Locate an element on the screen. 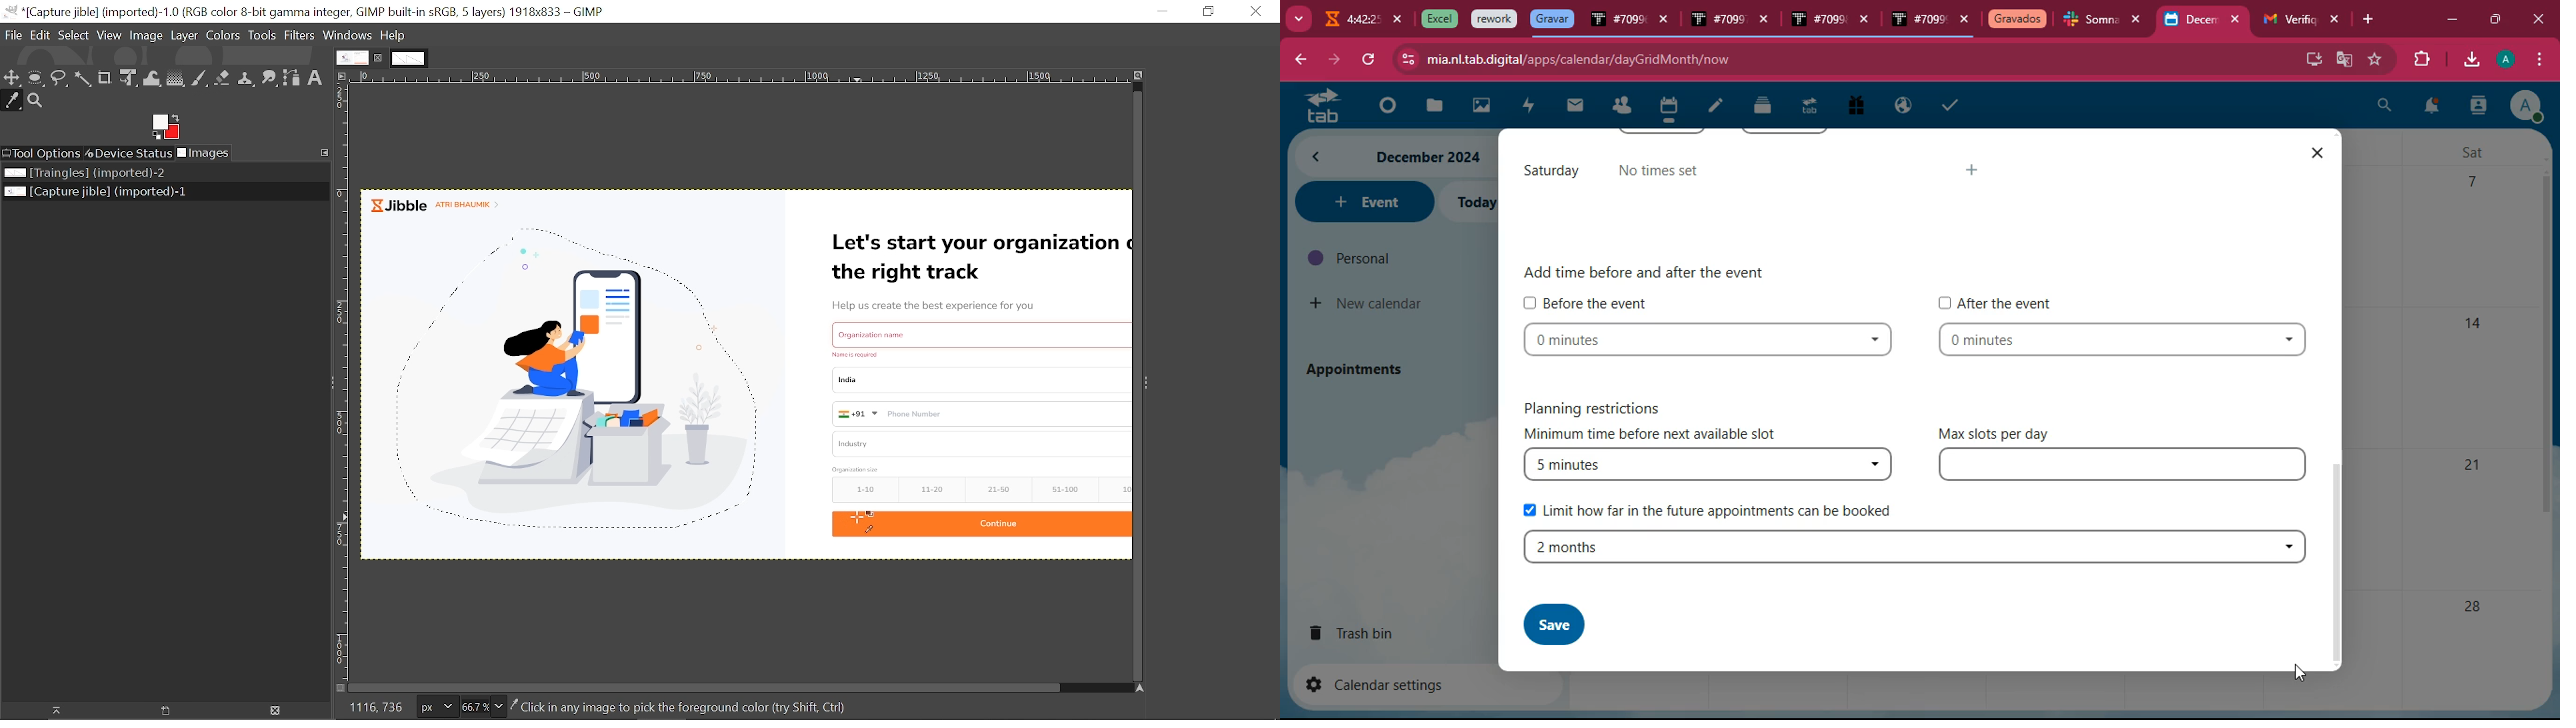 Image resolution: width=2576 pixels, height=728 pixels. desktop is located at coordinates (2311, 57).